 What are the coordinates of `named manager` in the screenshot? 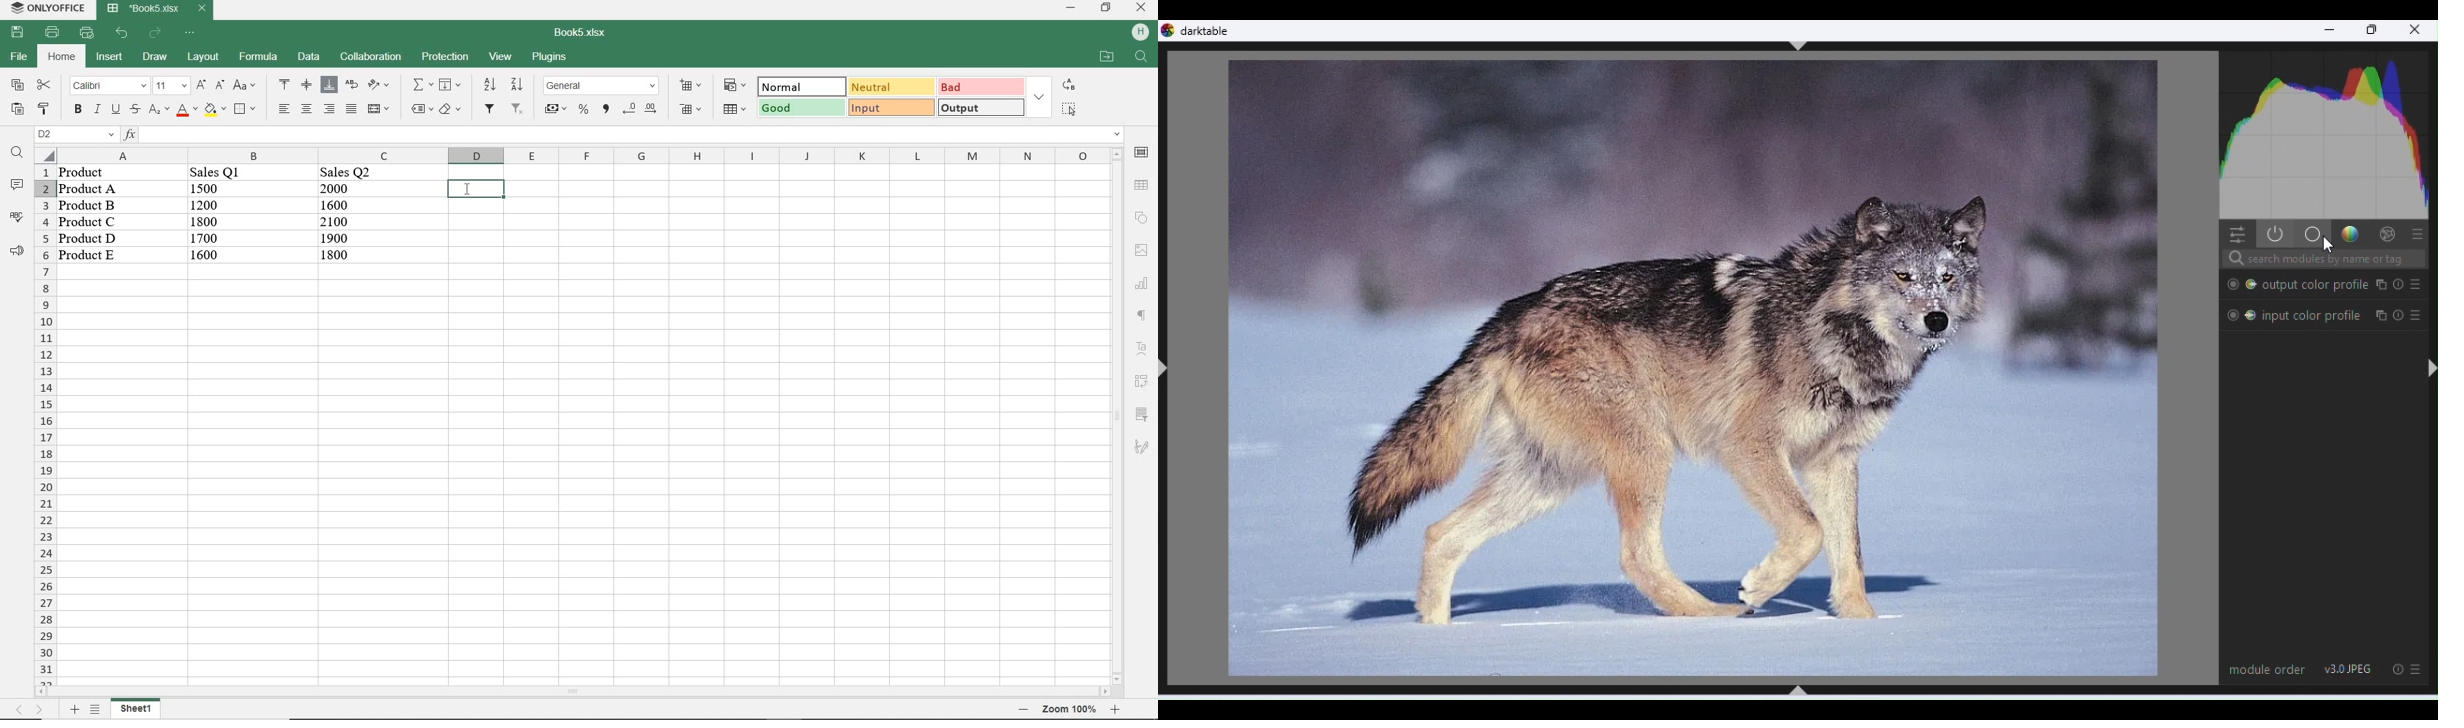 It's located at (76, 134).